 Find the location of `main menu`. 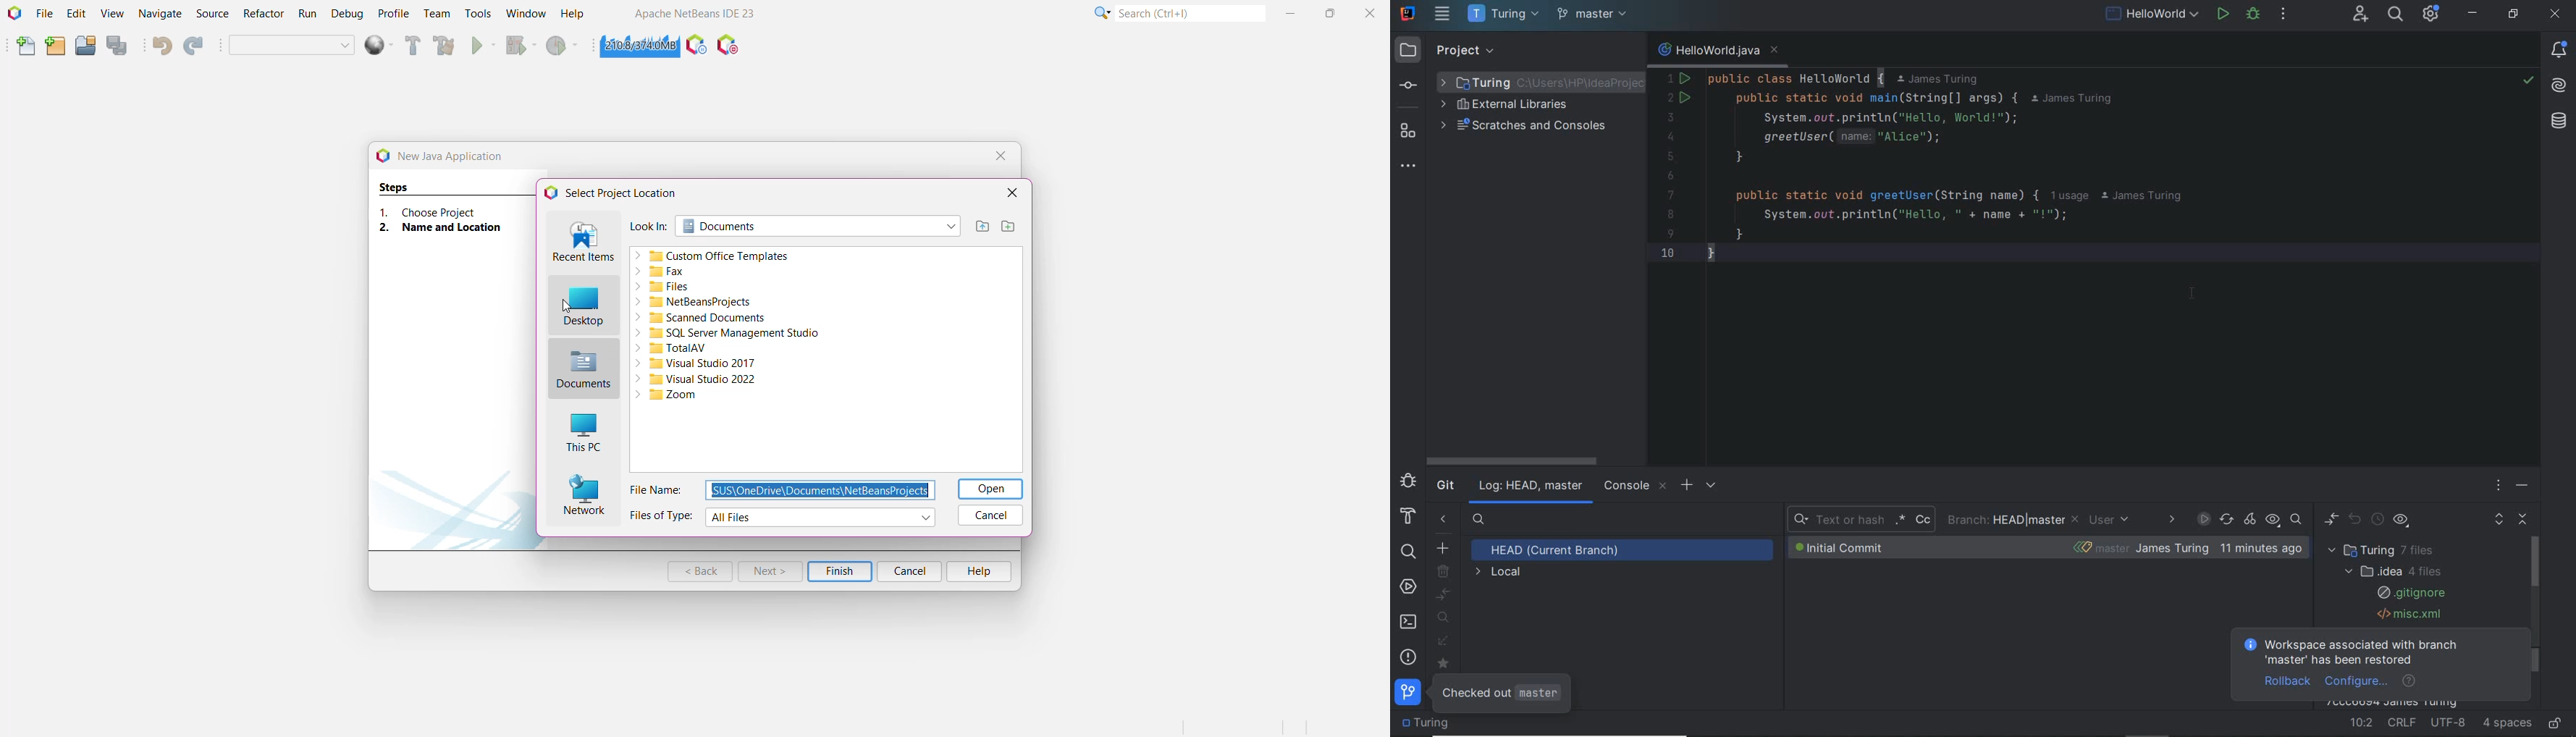

main menu is located at coordinates (1444, 13).